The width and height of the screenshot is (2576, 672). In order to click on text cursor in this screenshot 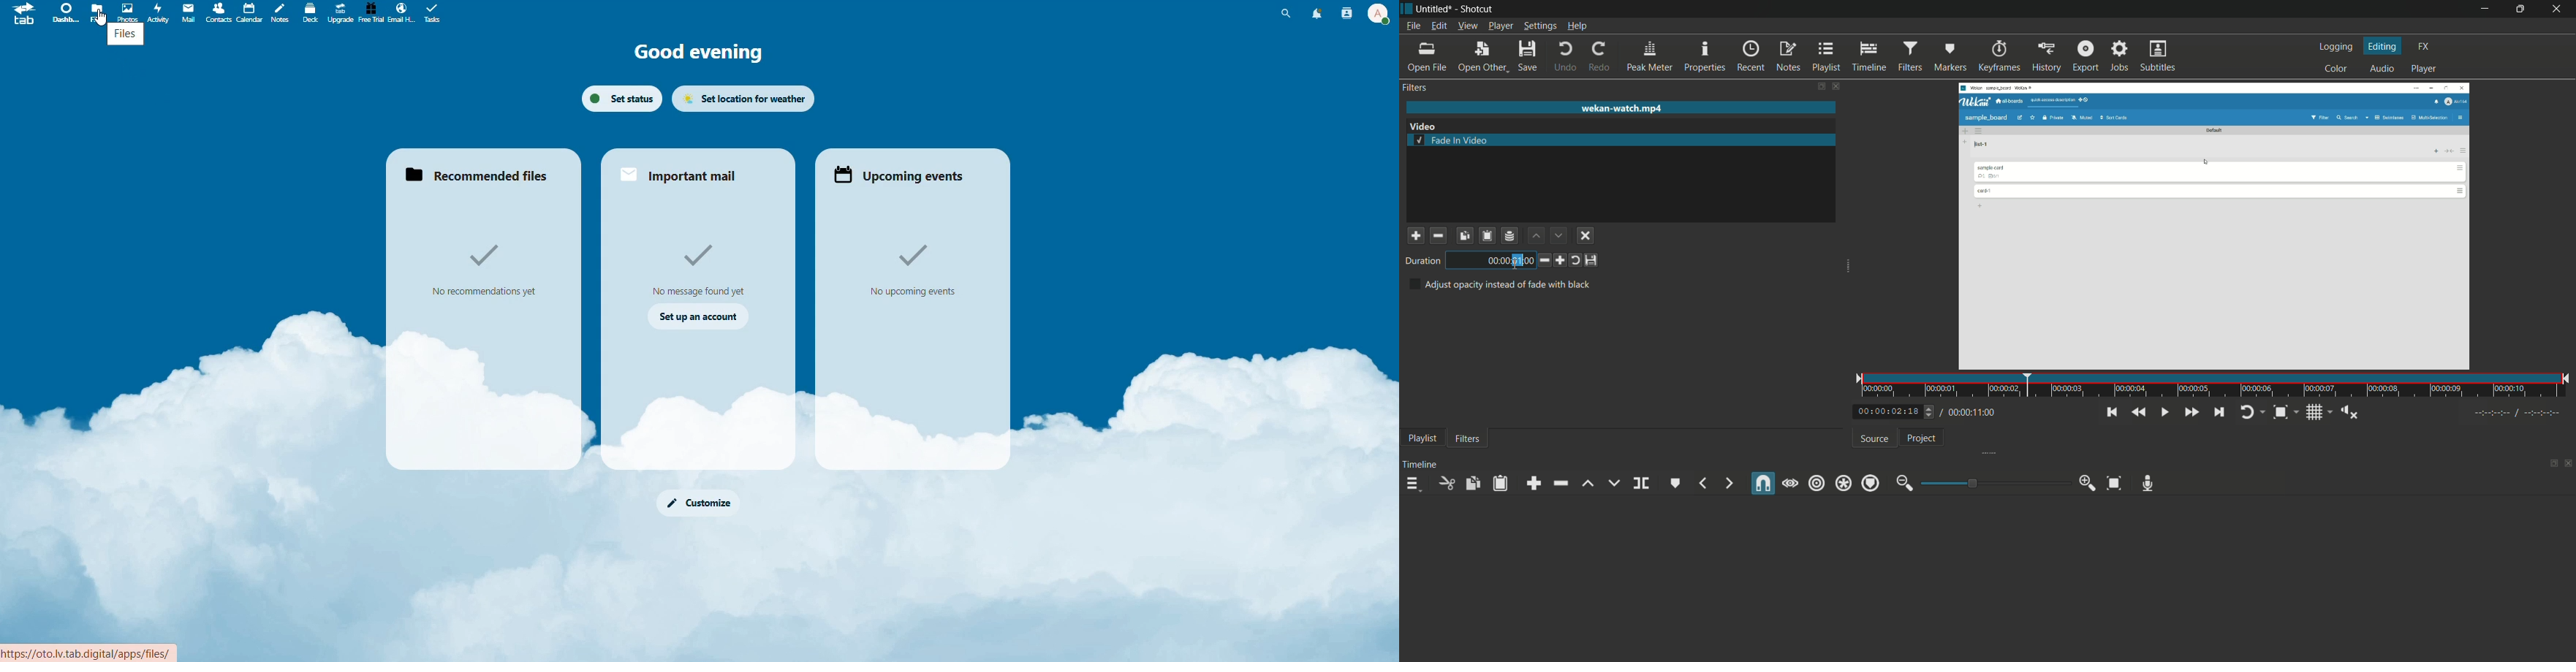, I will do `click(1517, 263)`.